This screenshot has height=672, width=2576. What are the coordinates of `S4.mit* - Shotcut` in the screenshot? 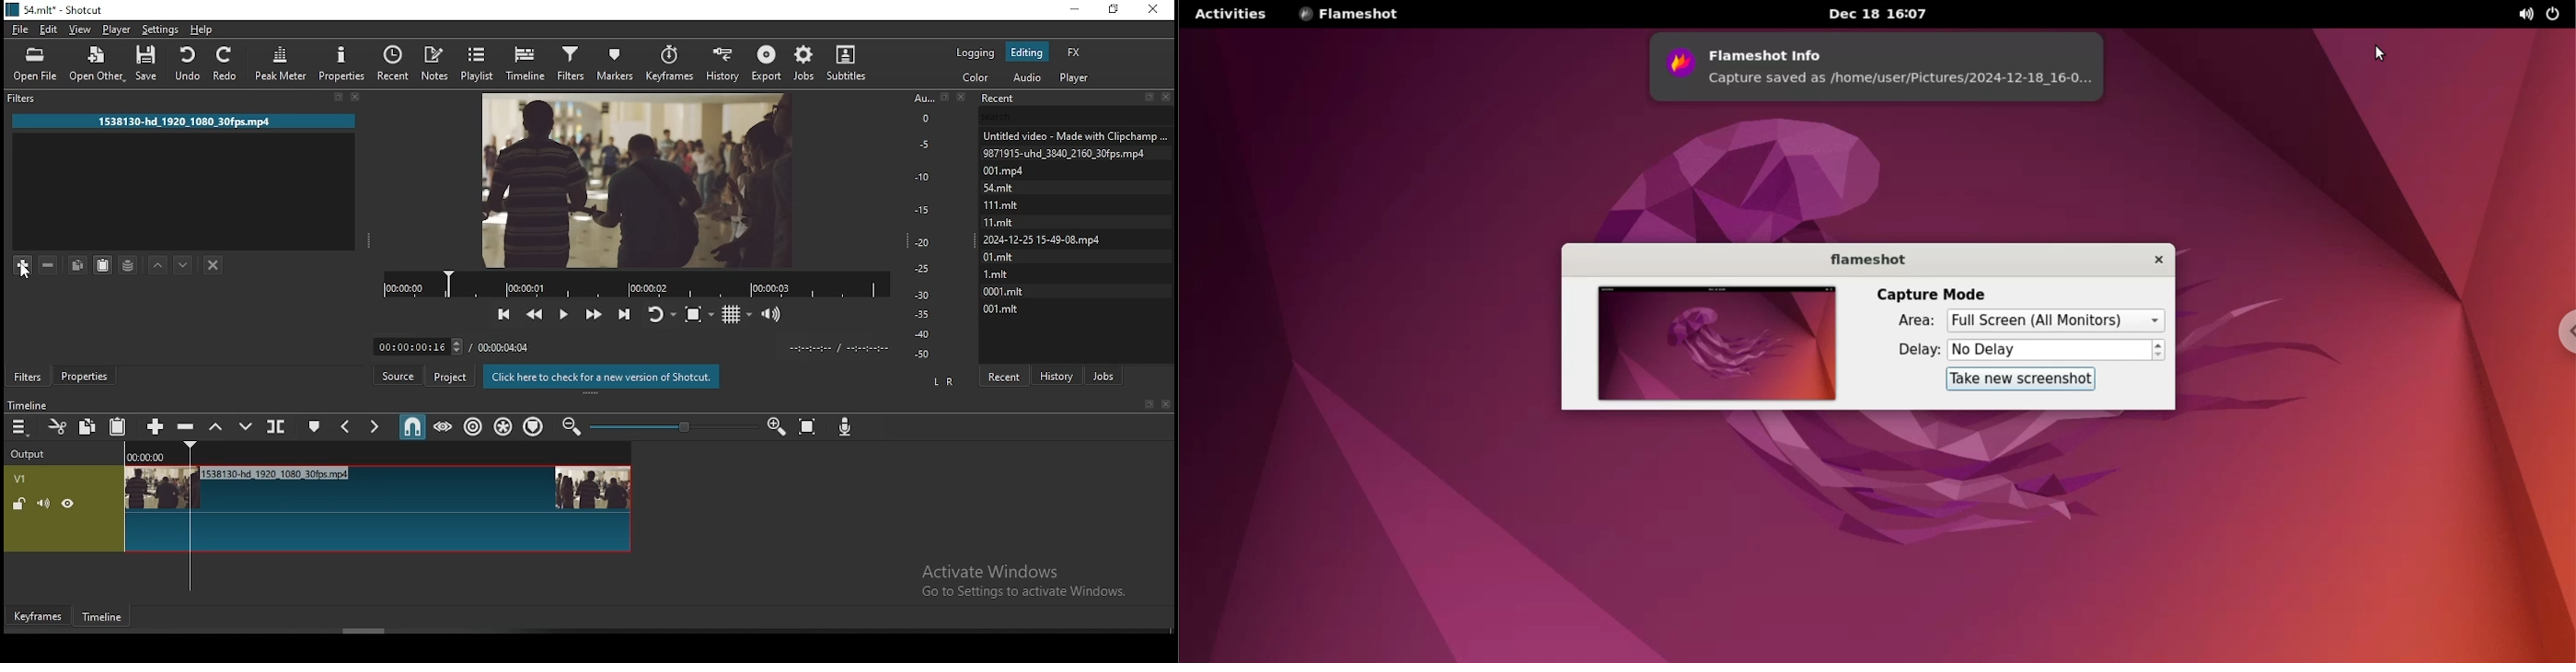 It's located at (54, 9).